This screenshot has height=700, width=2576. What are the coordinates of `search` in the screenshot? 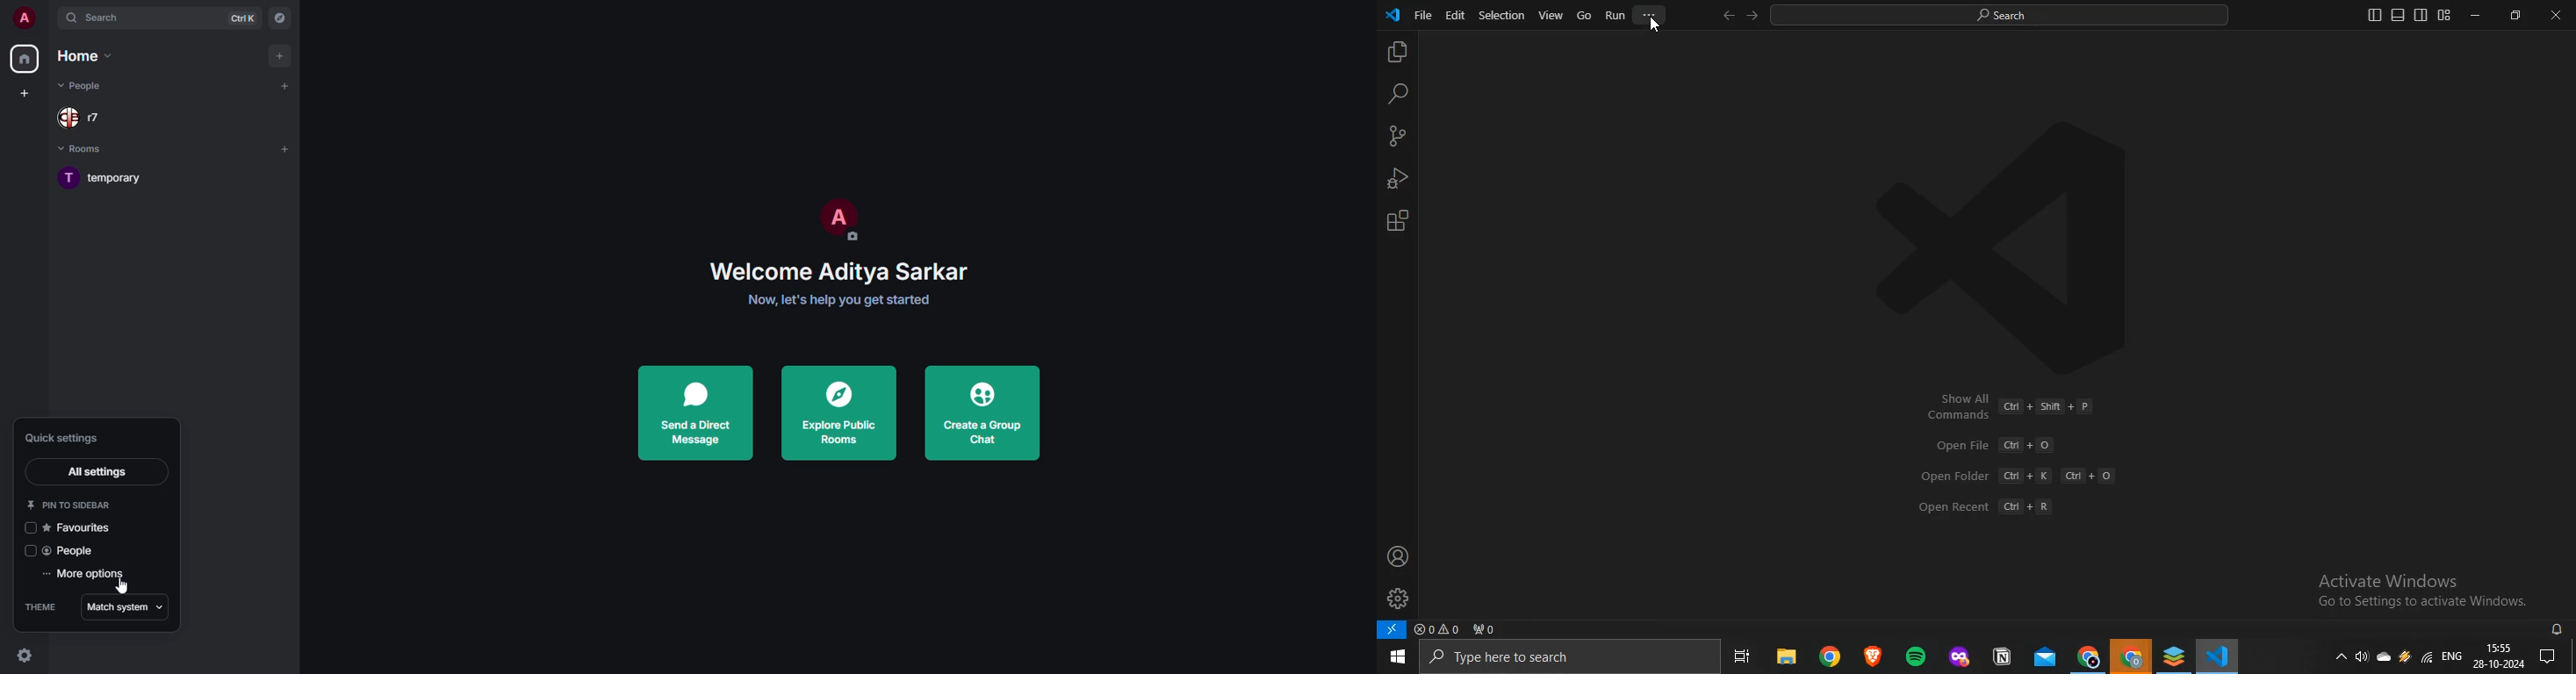 It's located at (98, 16).